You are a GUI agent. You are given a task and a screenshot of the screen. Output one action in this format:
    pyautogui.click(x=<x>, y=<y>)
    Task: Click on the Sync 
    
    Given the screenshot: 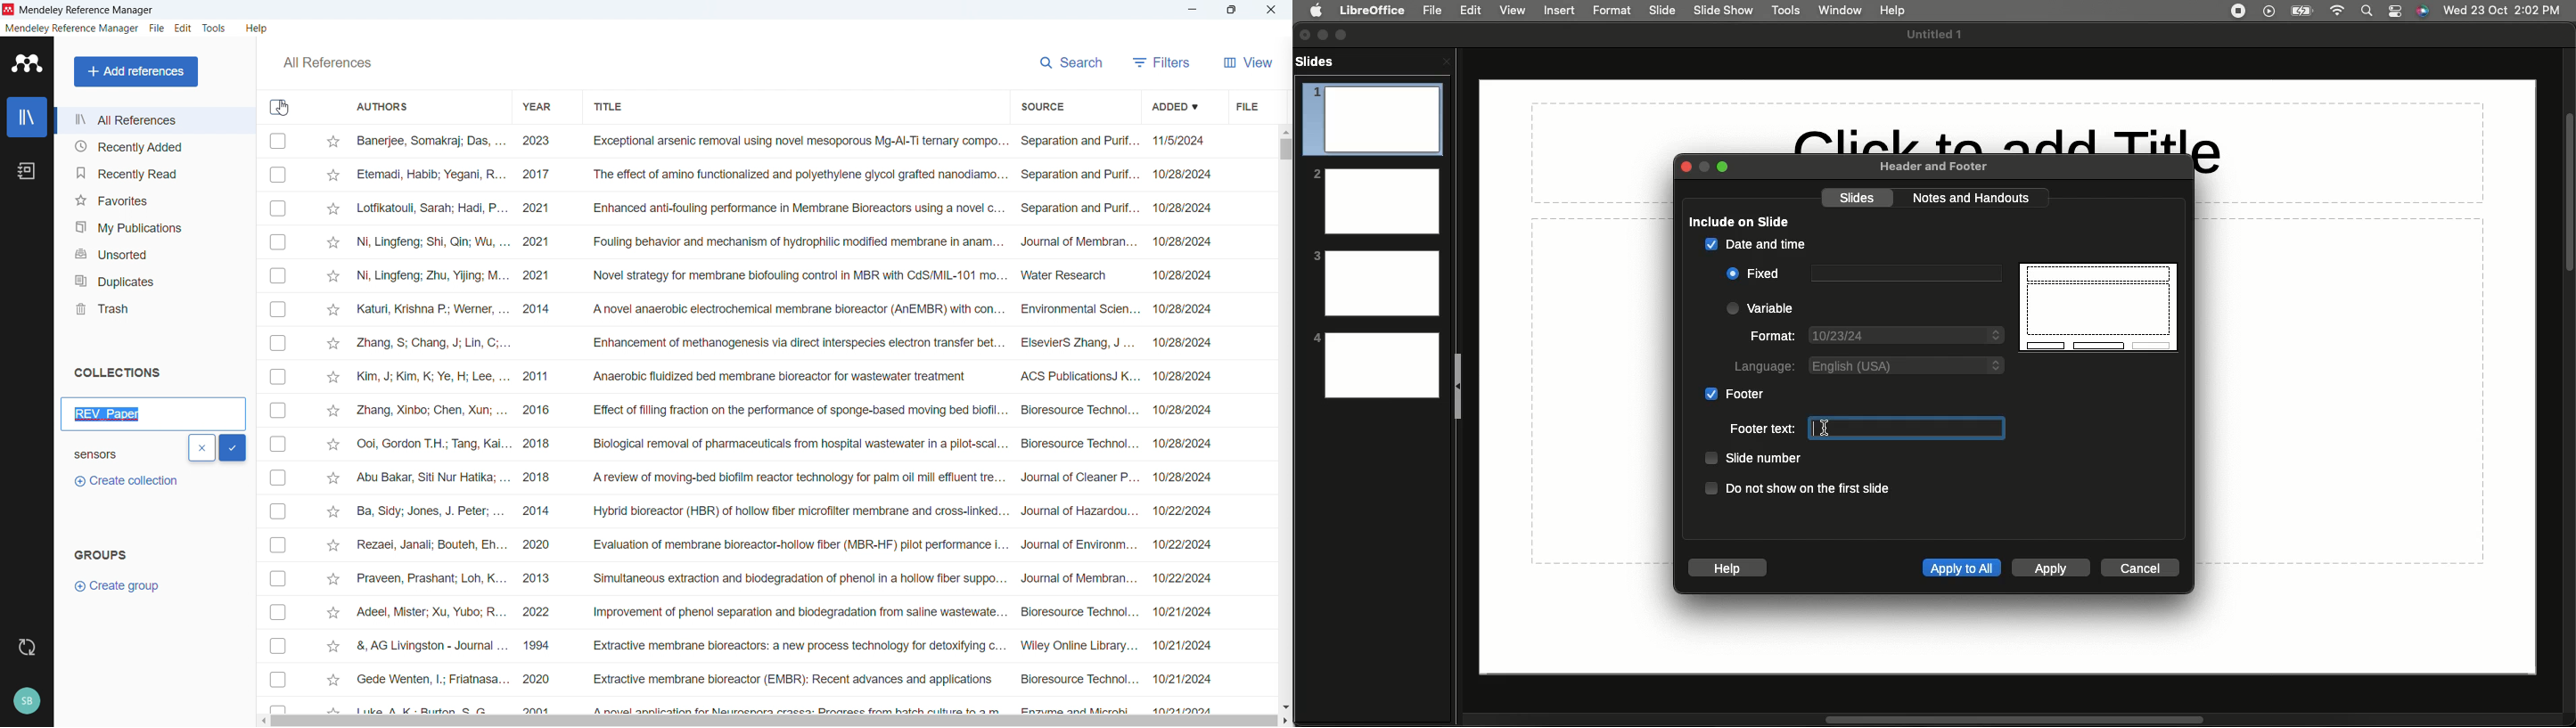 What is the action you would take?
    pyautogui.click(x=28, y=648)
    